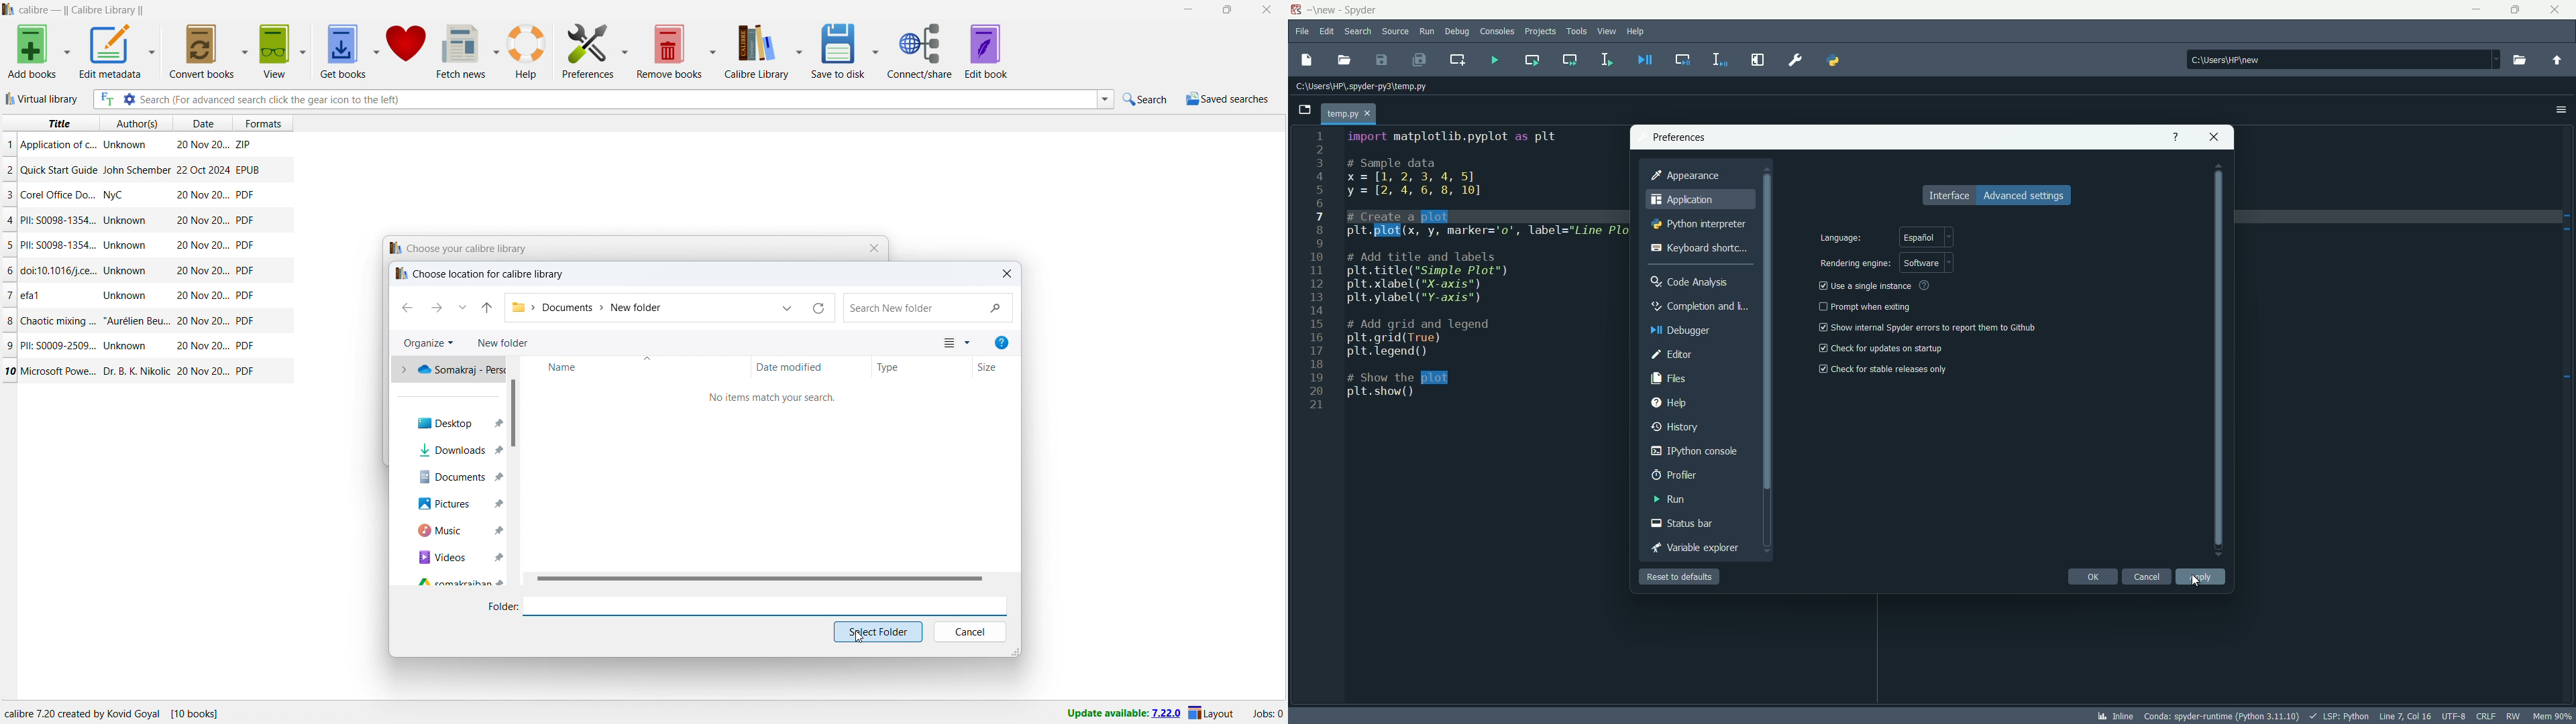  Describe the element at coordinates (1673, 355) in the screenshot. I see `editor` at that location.